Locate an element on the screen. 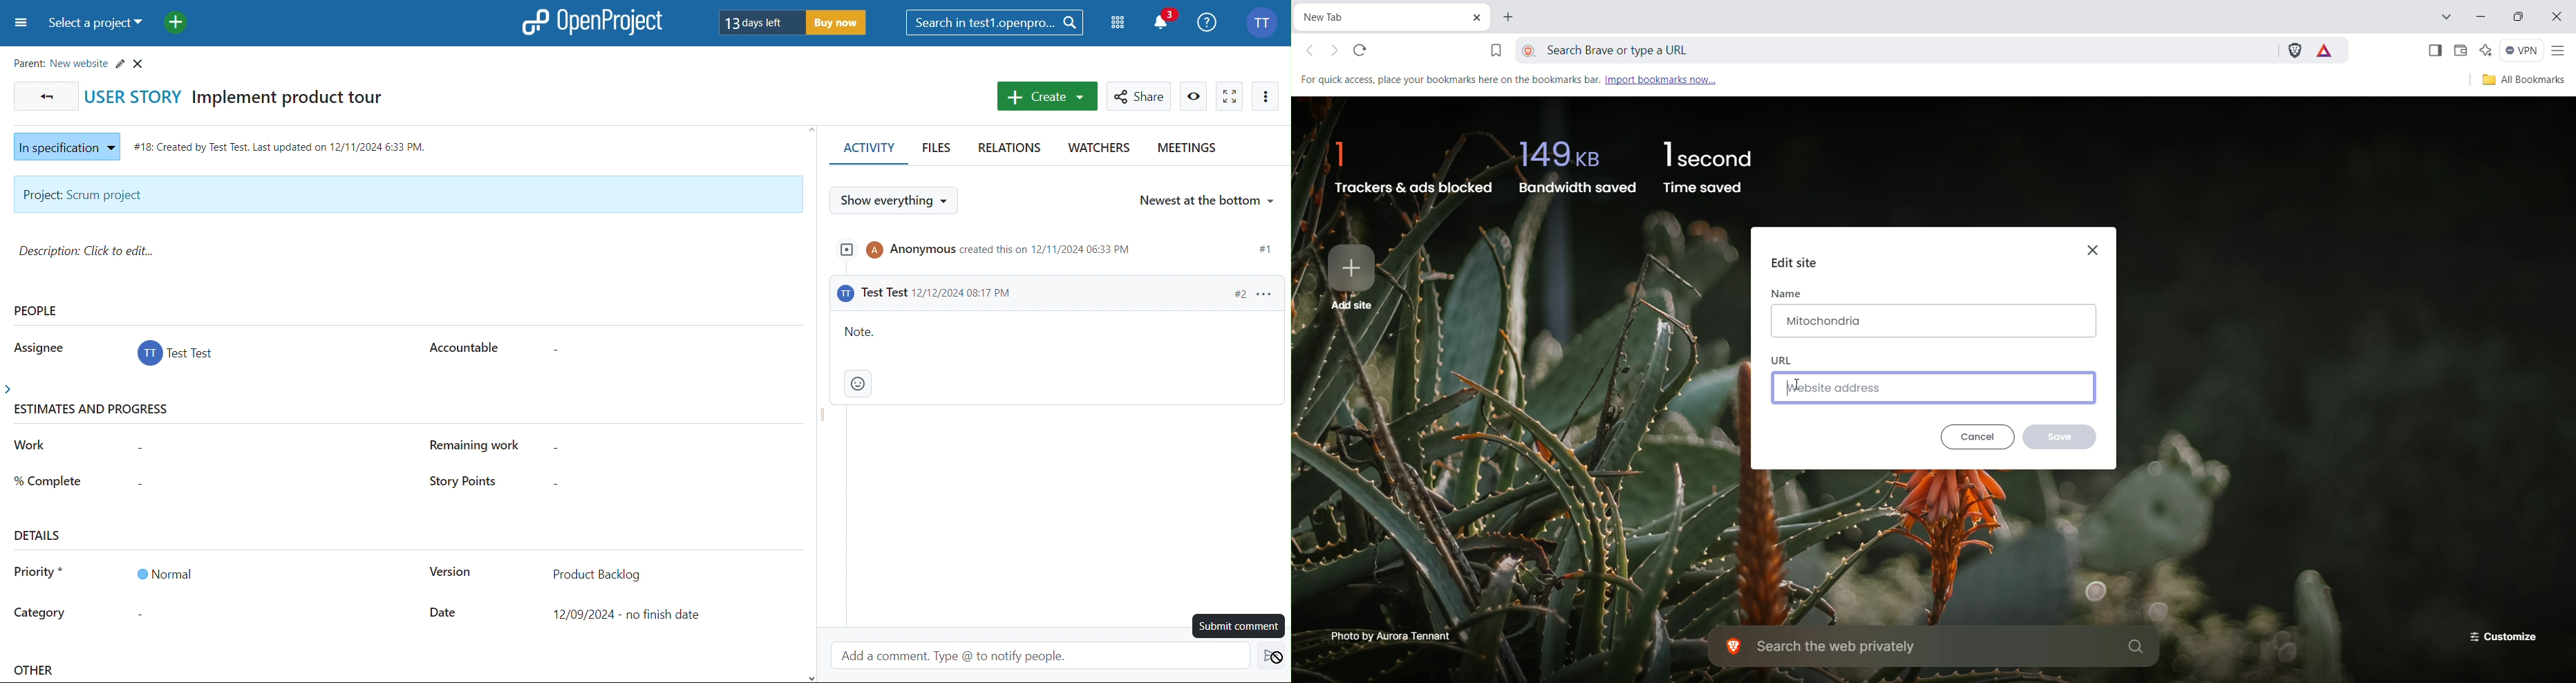 The height and width of the screenshot is (700, 2576). Created by date time is located at coordinates (283, 144).